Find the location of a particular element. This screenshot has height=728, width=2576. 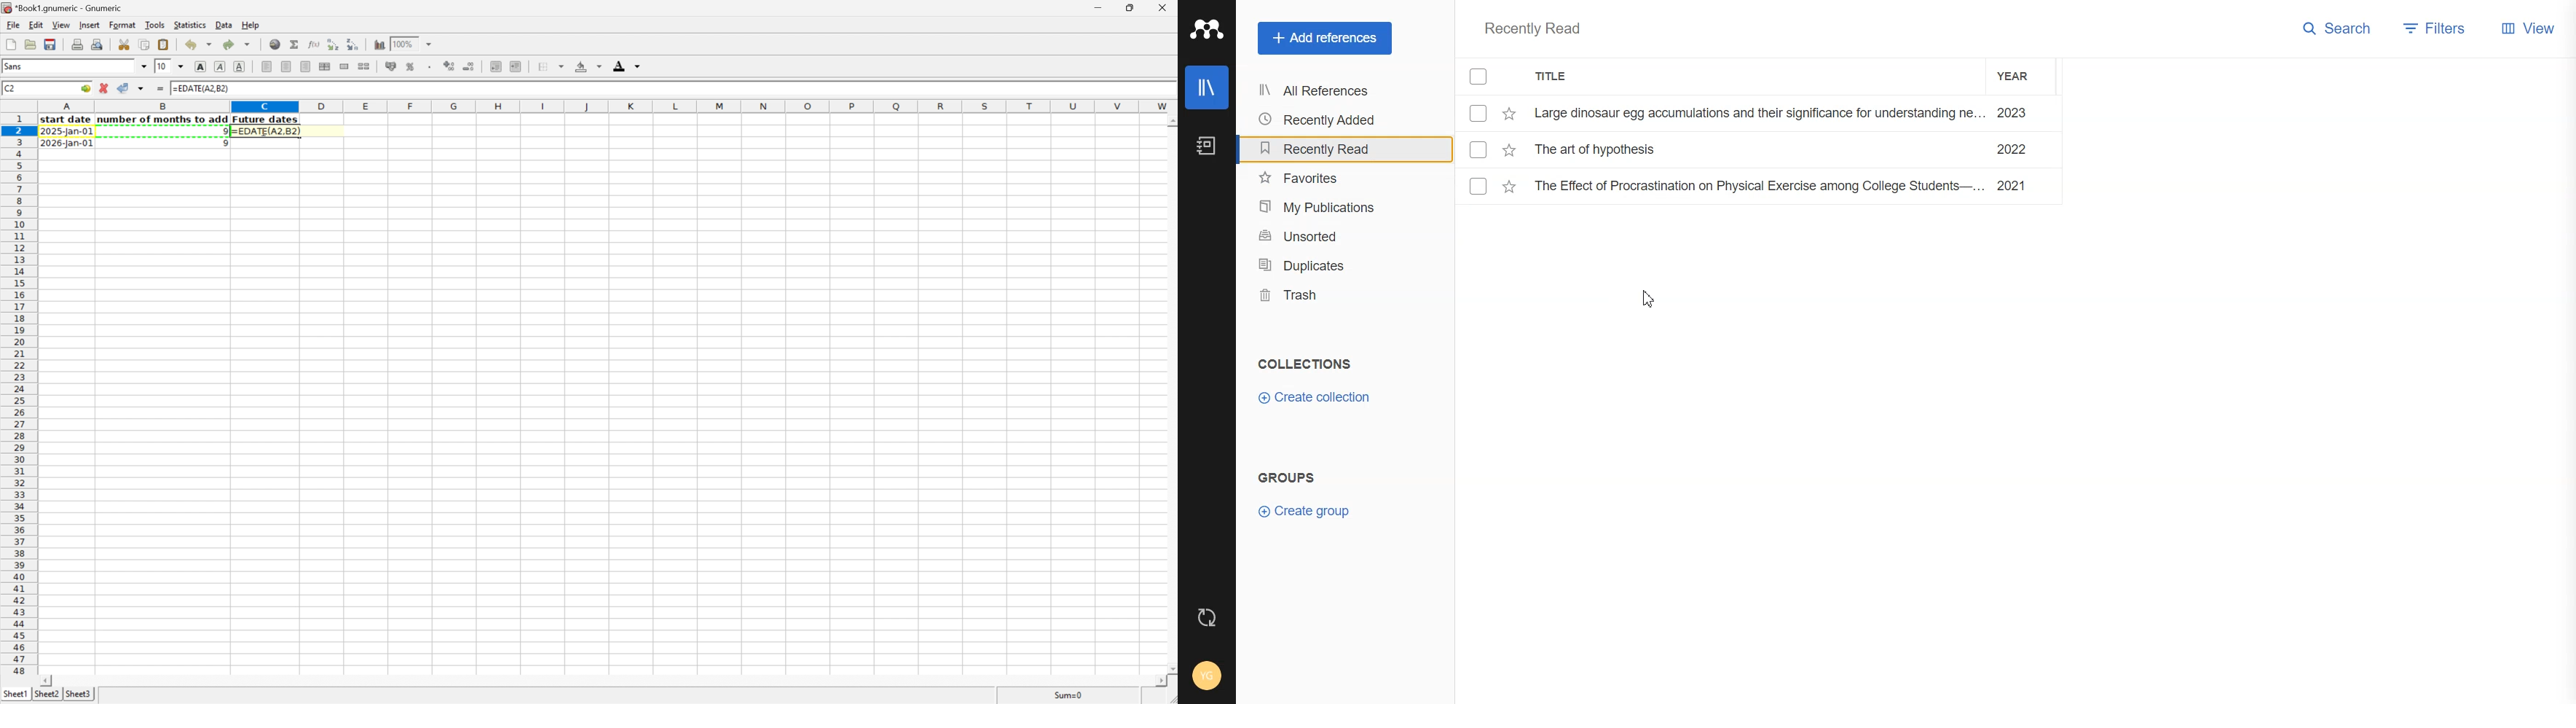

Favorites is located at coordinates (1328, 179).